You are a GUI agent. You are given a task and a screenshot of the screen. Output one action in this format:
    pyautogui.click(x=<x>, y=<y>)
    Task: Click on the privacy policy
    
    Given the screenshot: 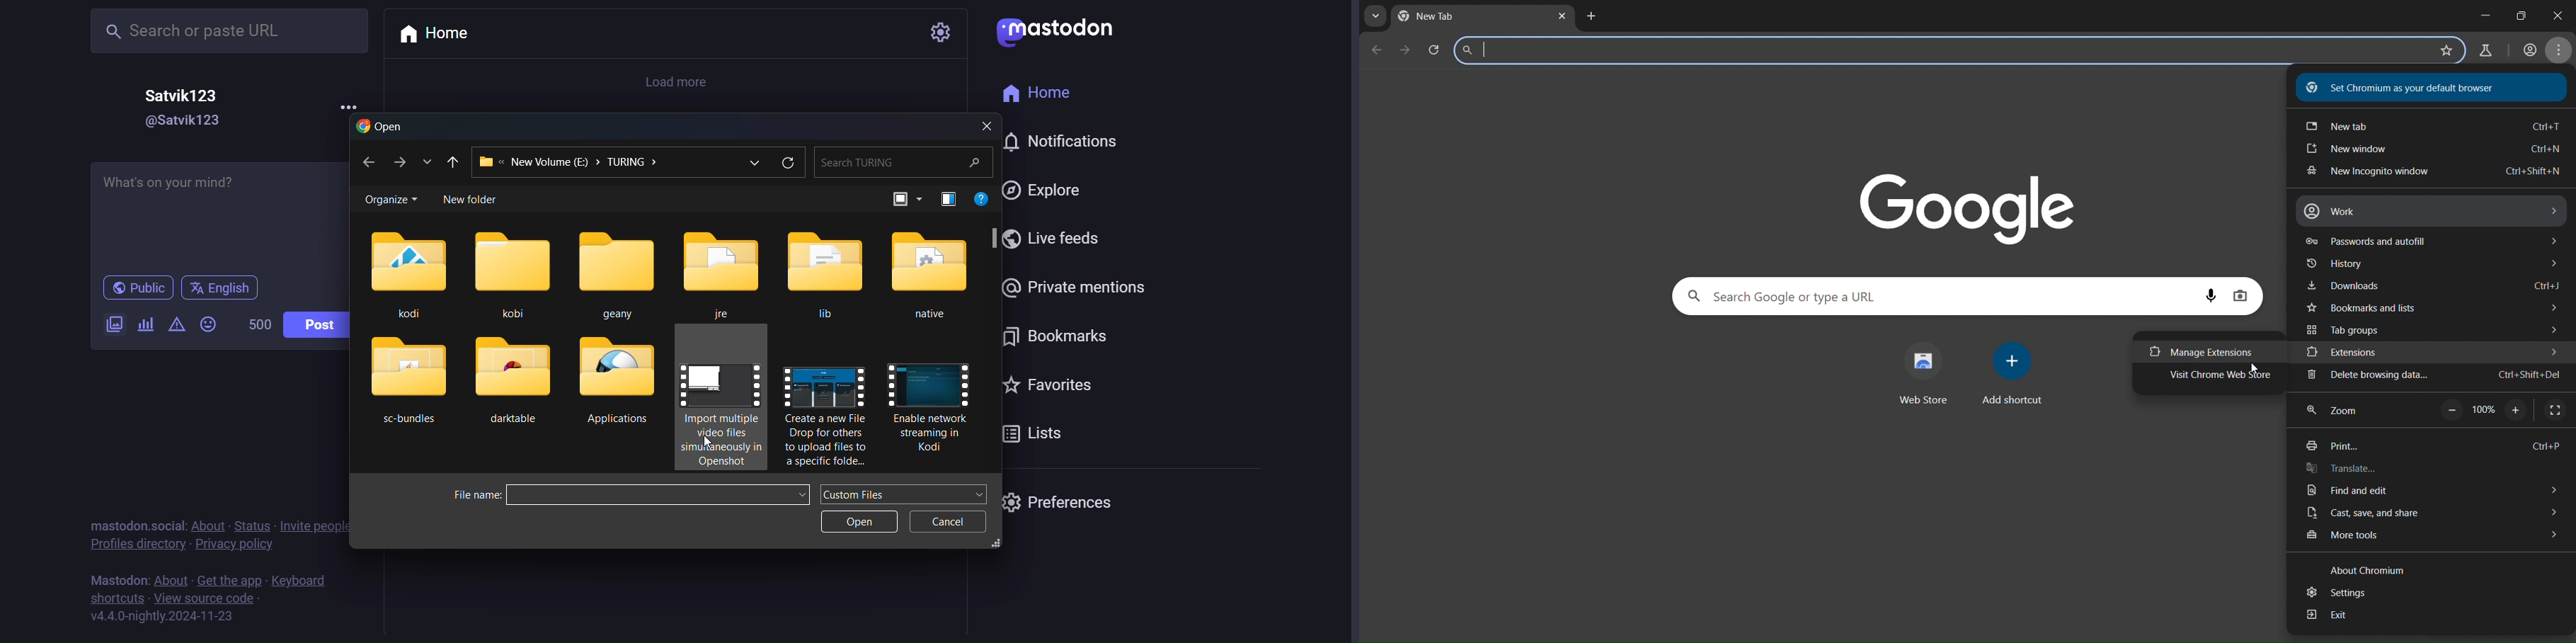 What is the action you would take?
    pyautogui.click(x=233, y=545)
    